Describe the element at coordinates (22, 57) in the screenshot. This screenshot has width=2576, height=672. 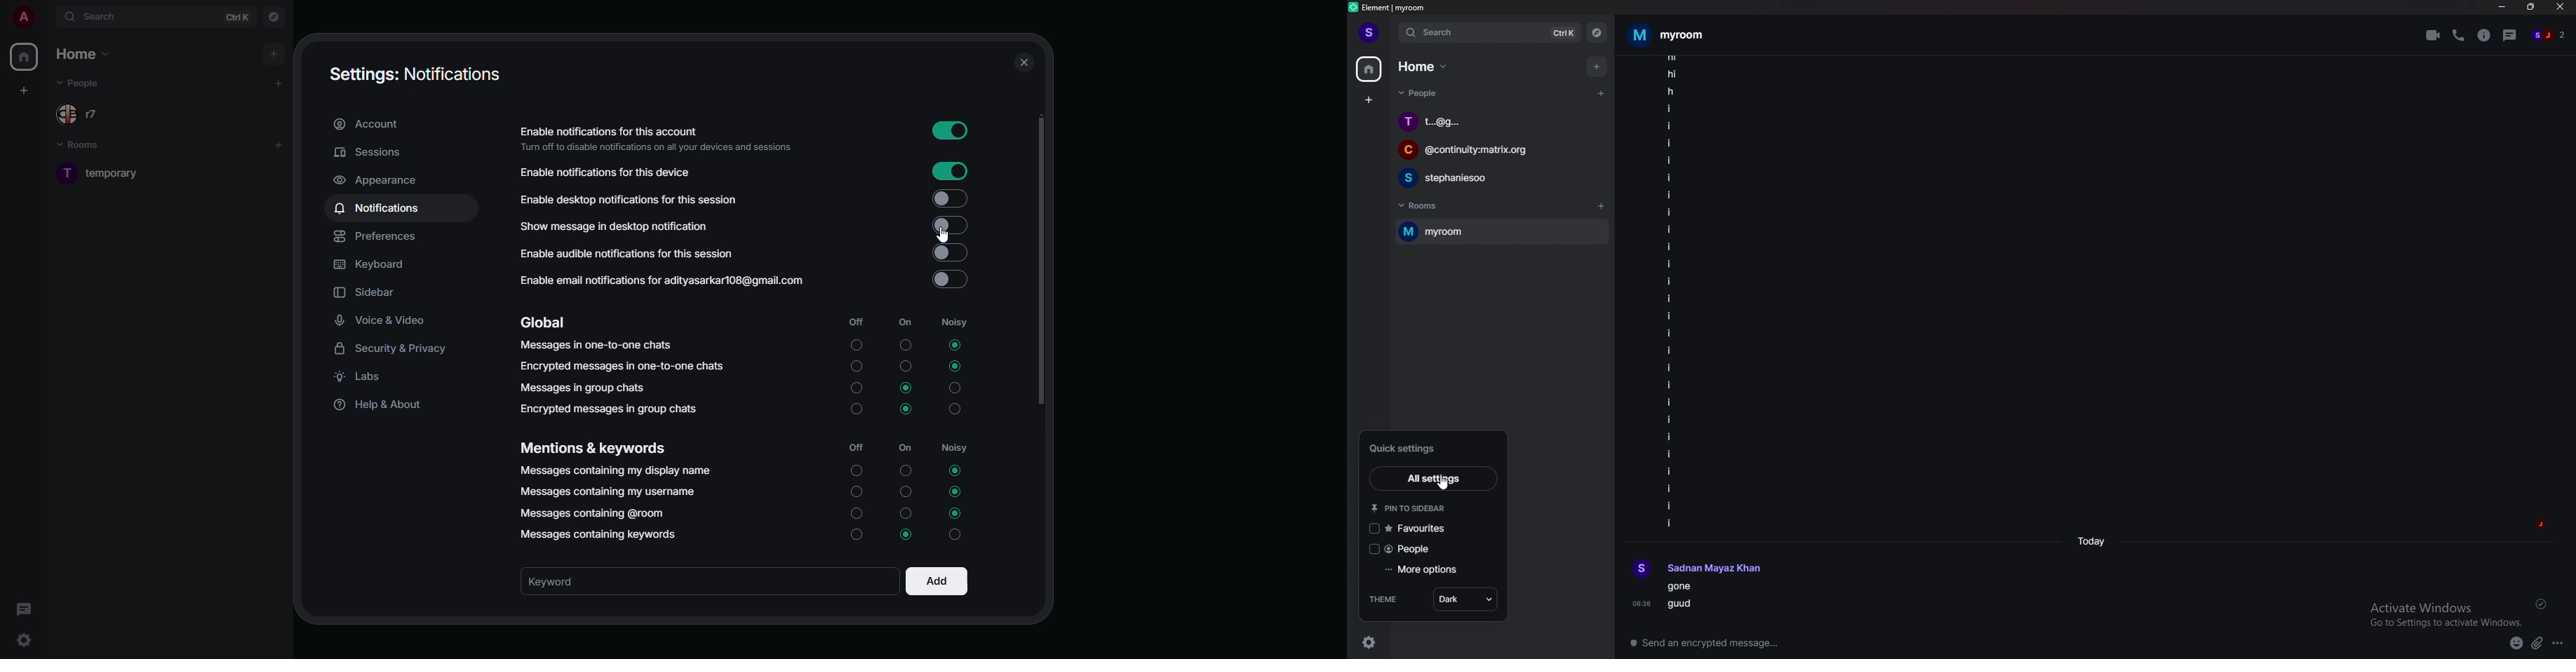
I see `home` at that location.